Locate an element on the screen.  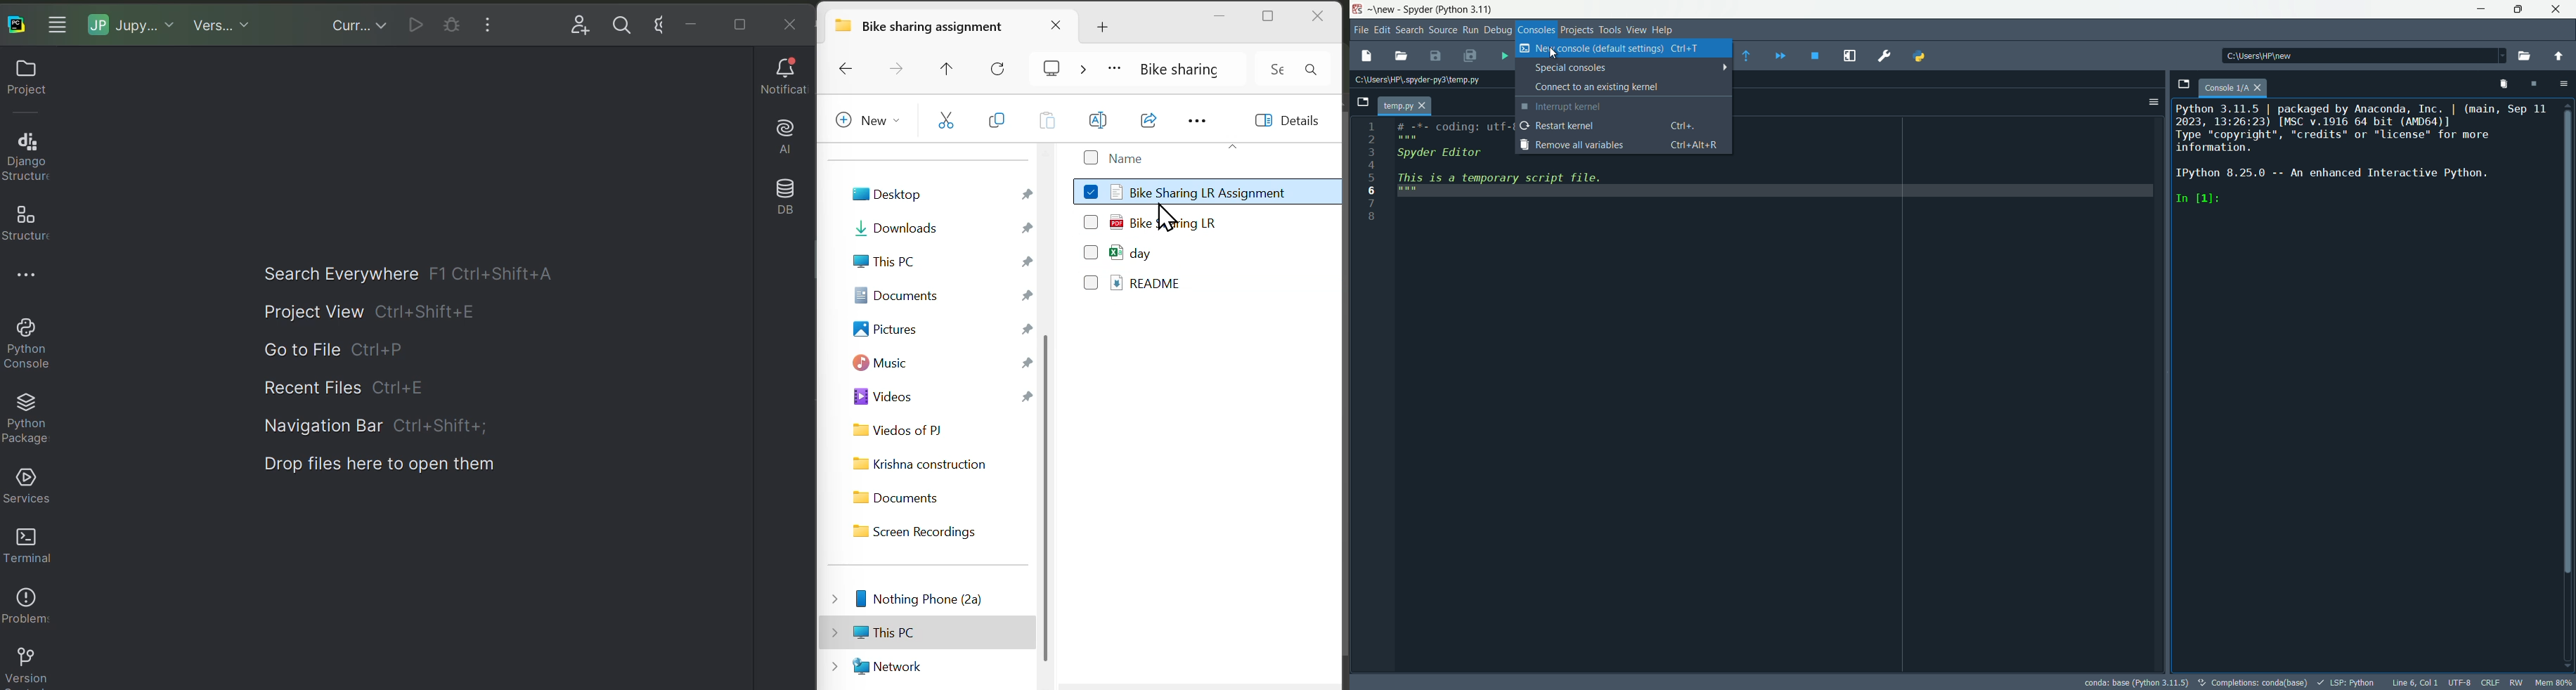
stop debugging is located at coordinates (1814, 56).